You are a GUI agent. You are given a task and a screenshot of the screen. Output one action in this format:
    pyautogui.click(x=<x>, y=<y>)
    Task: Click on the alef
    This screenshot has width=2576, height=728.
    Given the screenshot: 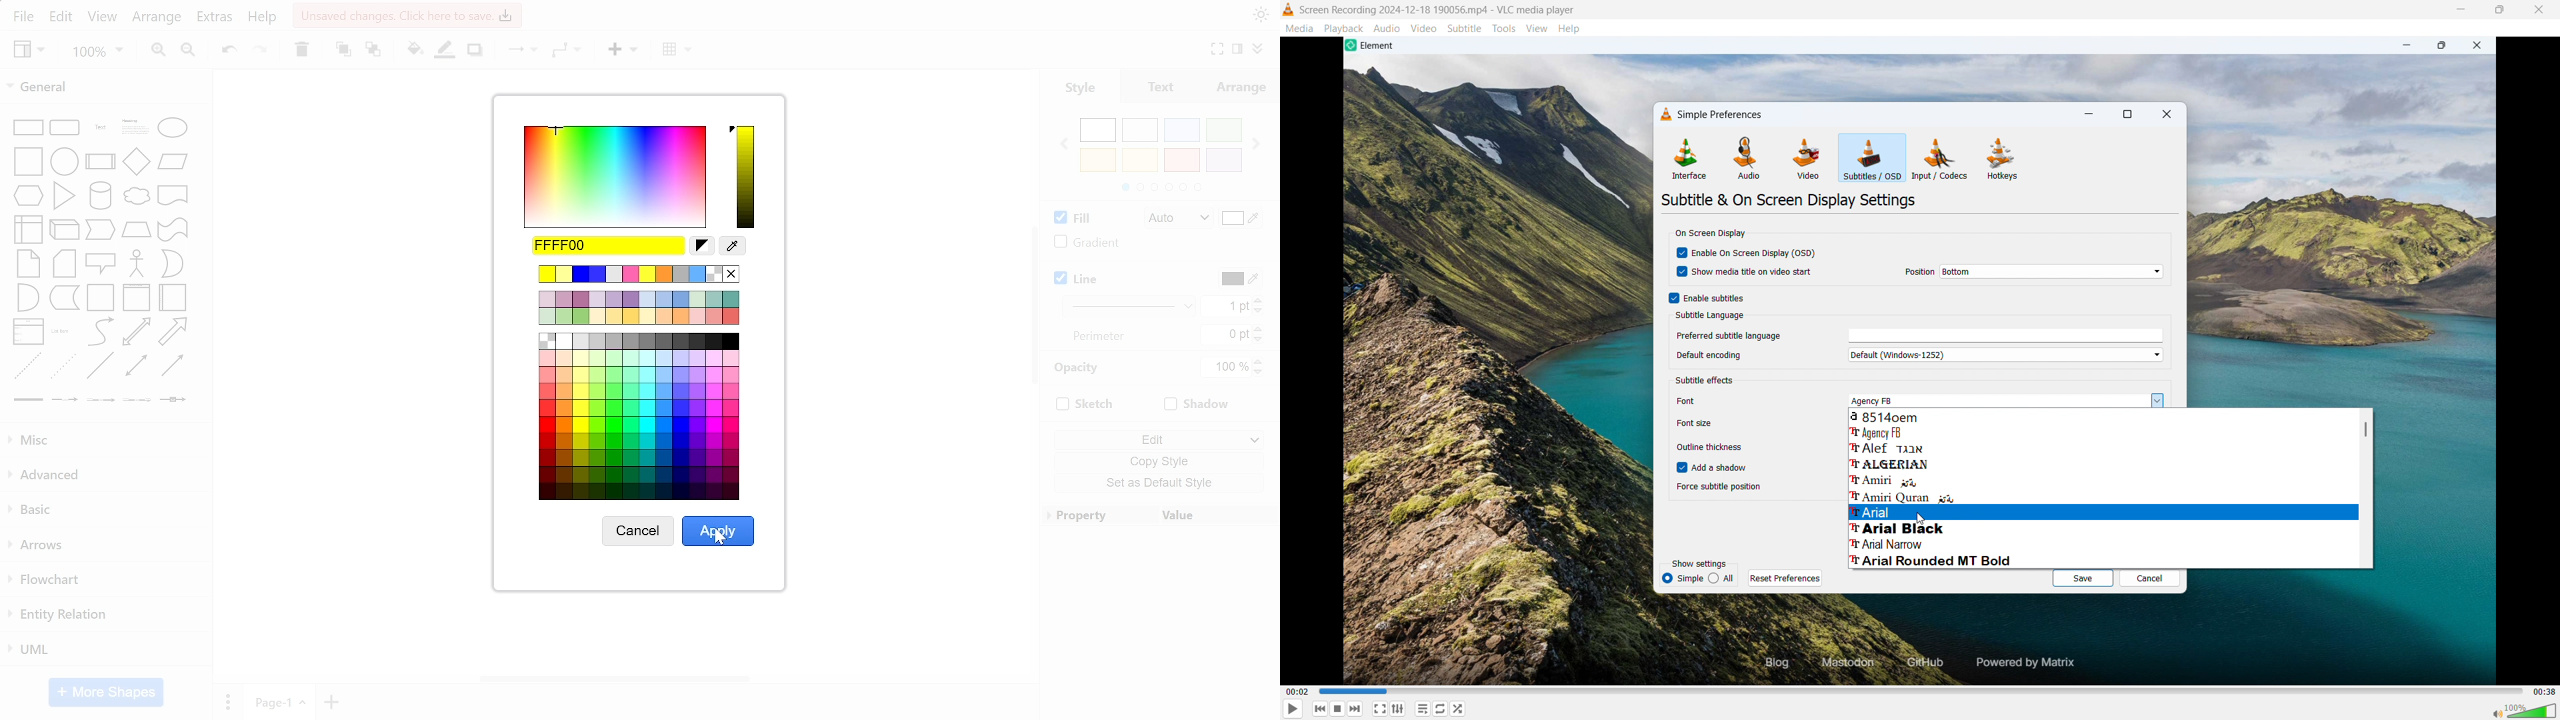 What is the action you would take?
    pyautogui.click(x=2104, y=448)
    